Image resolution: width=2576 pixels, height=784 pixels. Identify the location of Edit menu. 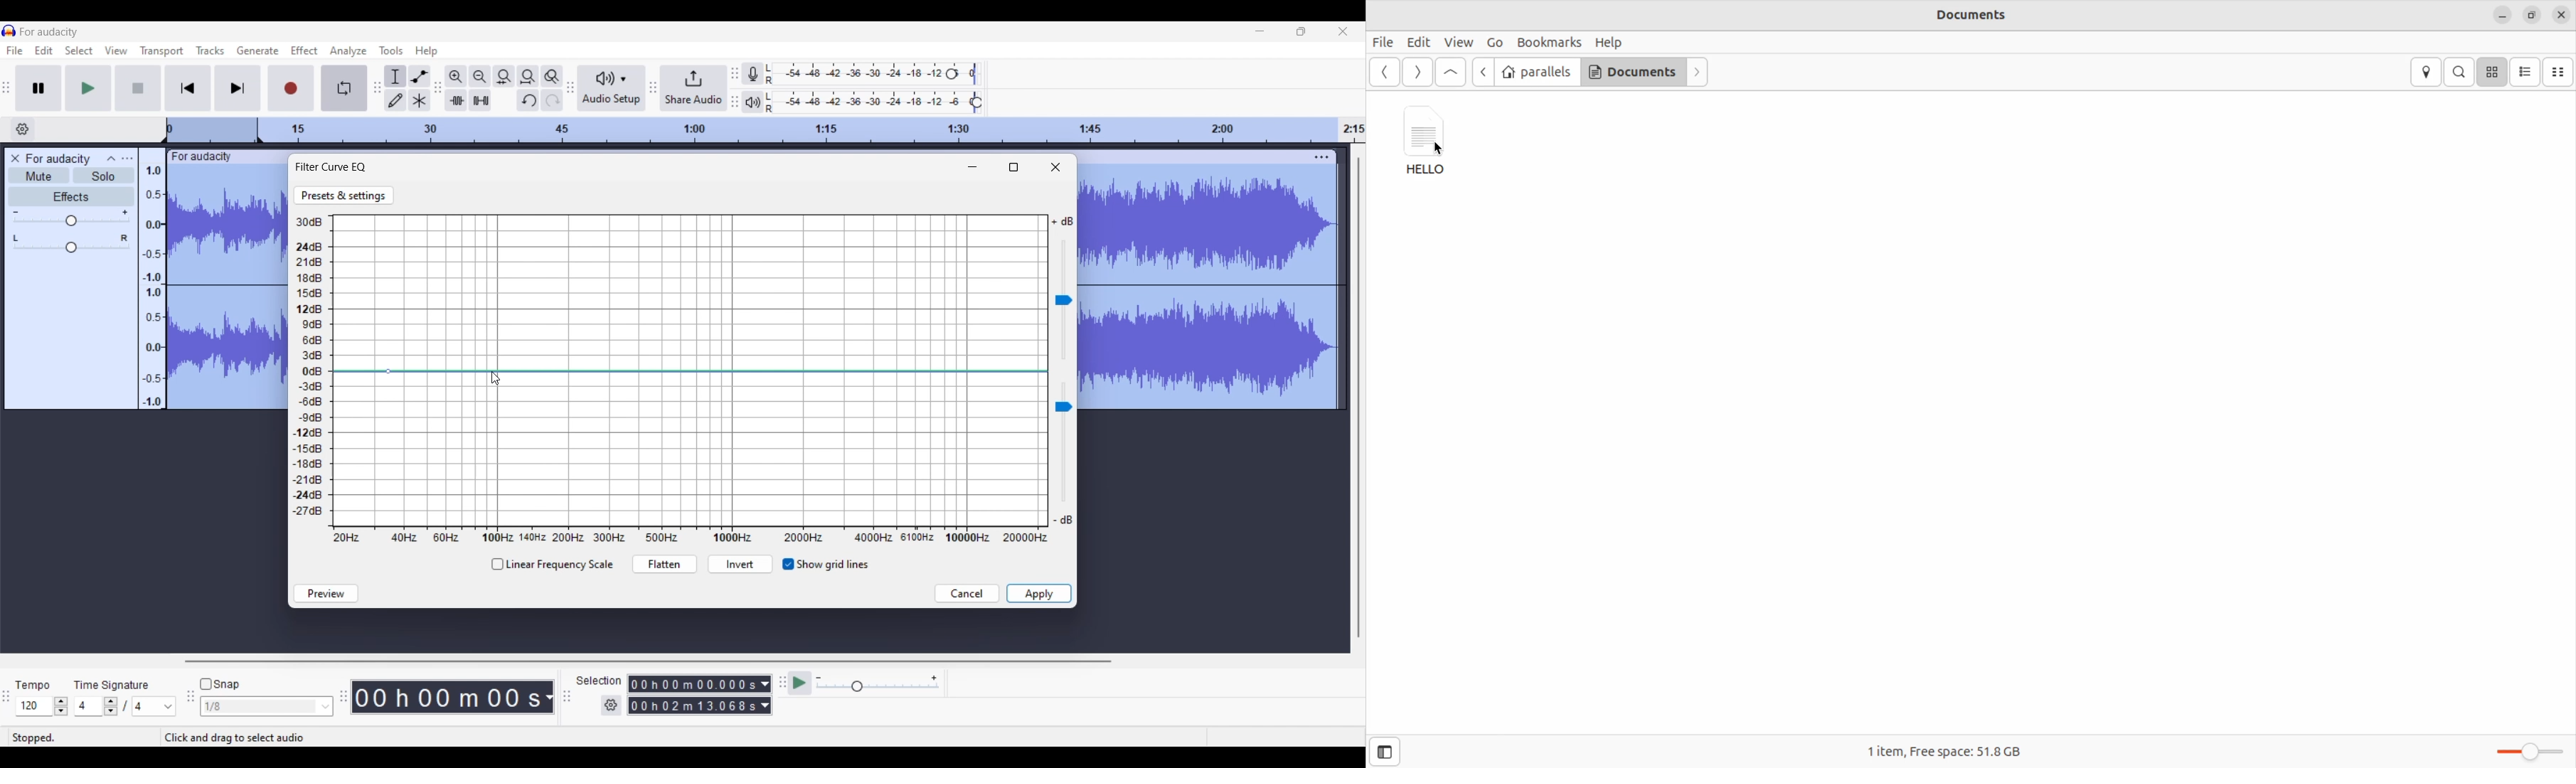
(44, 51).